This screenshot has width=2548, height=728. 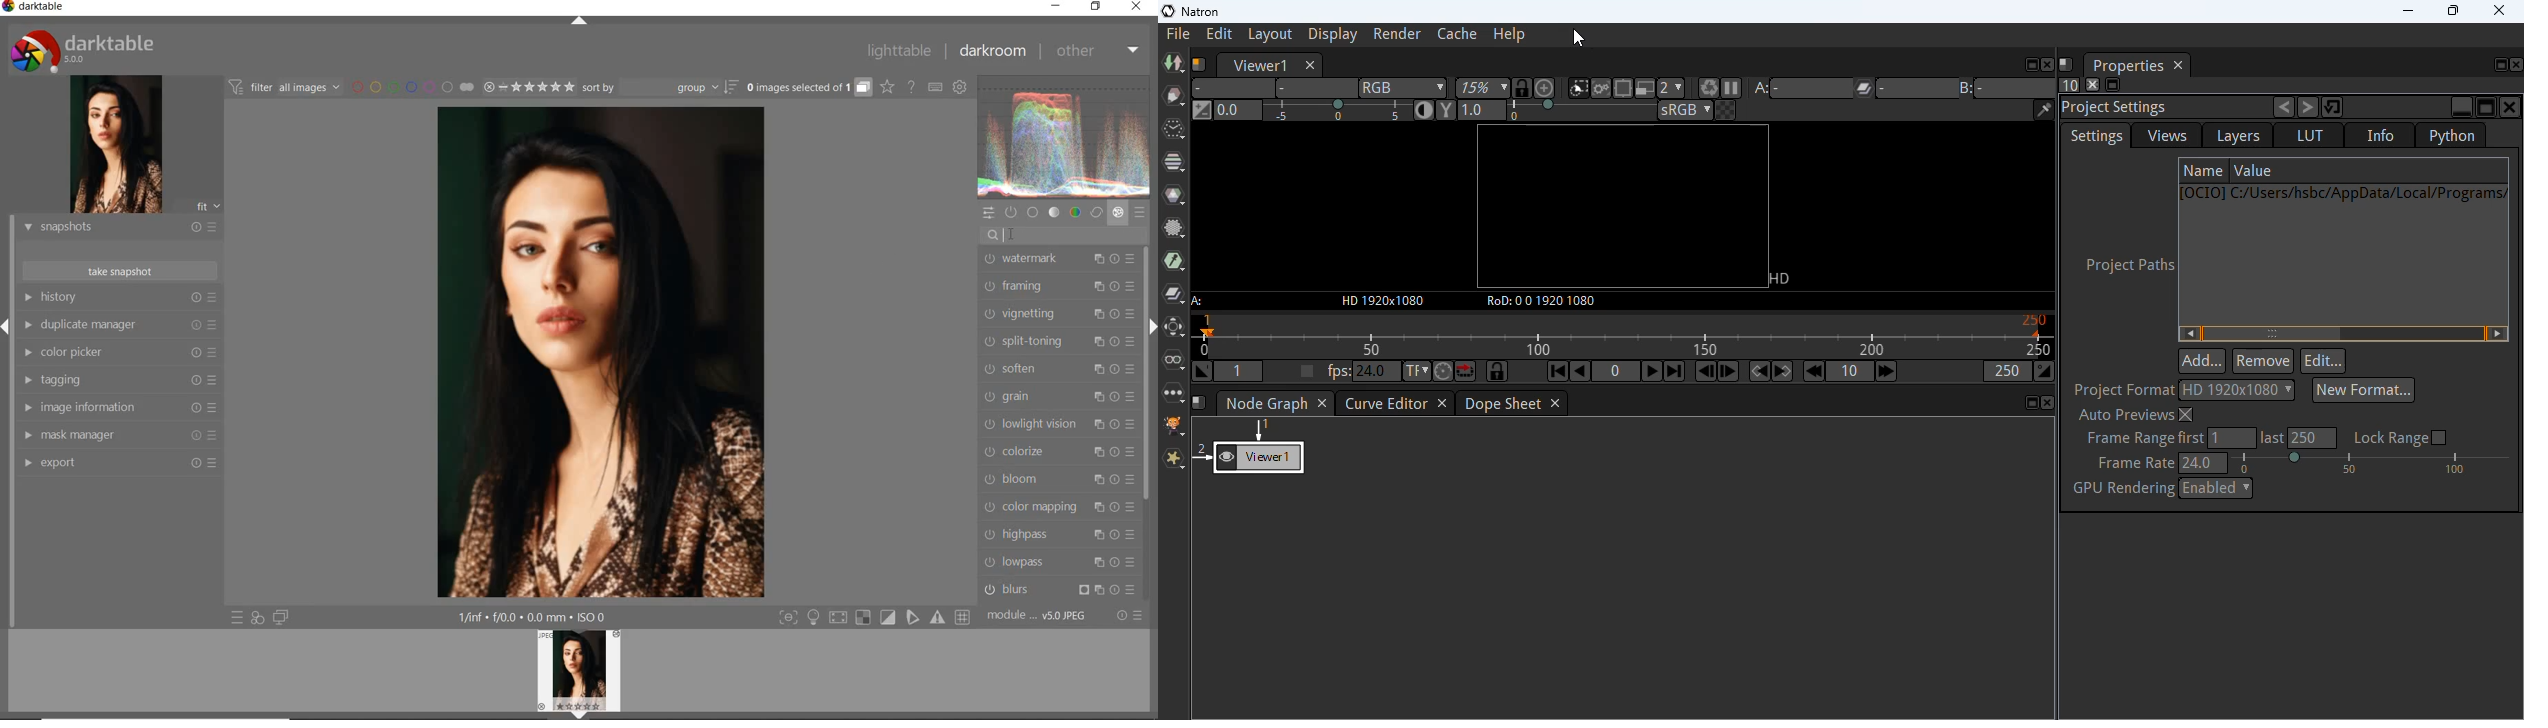 What do you see at coordinates (116, 381) in the screenshot?
I see `tagging` at bounding box center [116, 381].